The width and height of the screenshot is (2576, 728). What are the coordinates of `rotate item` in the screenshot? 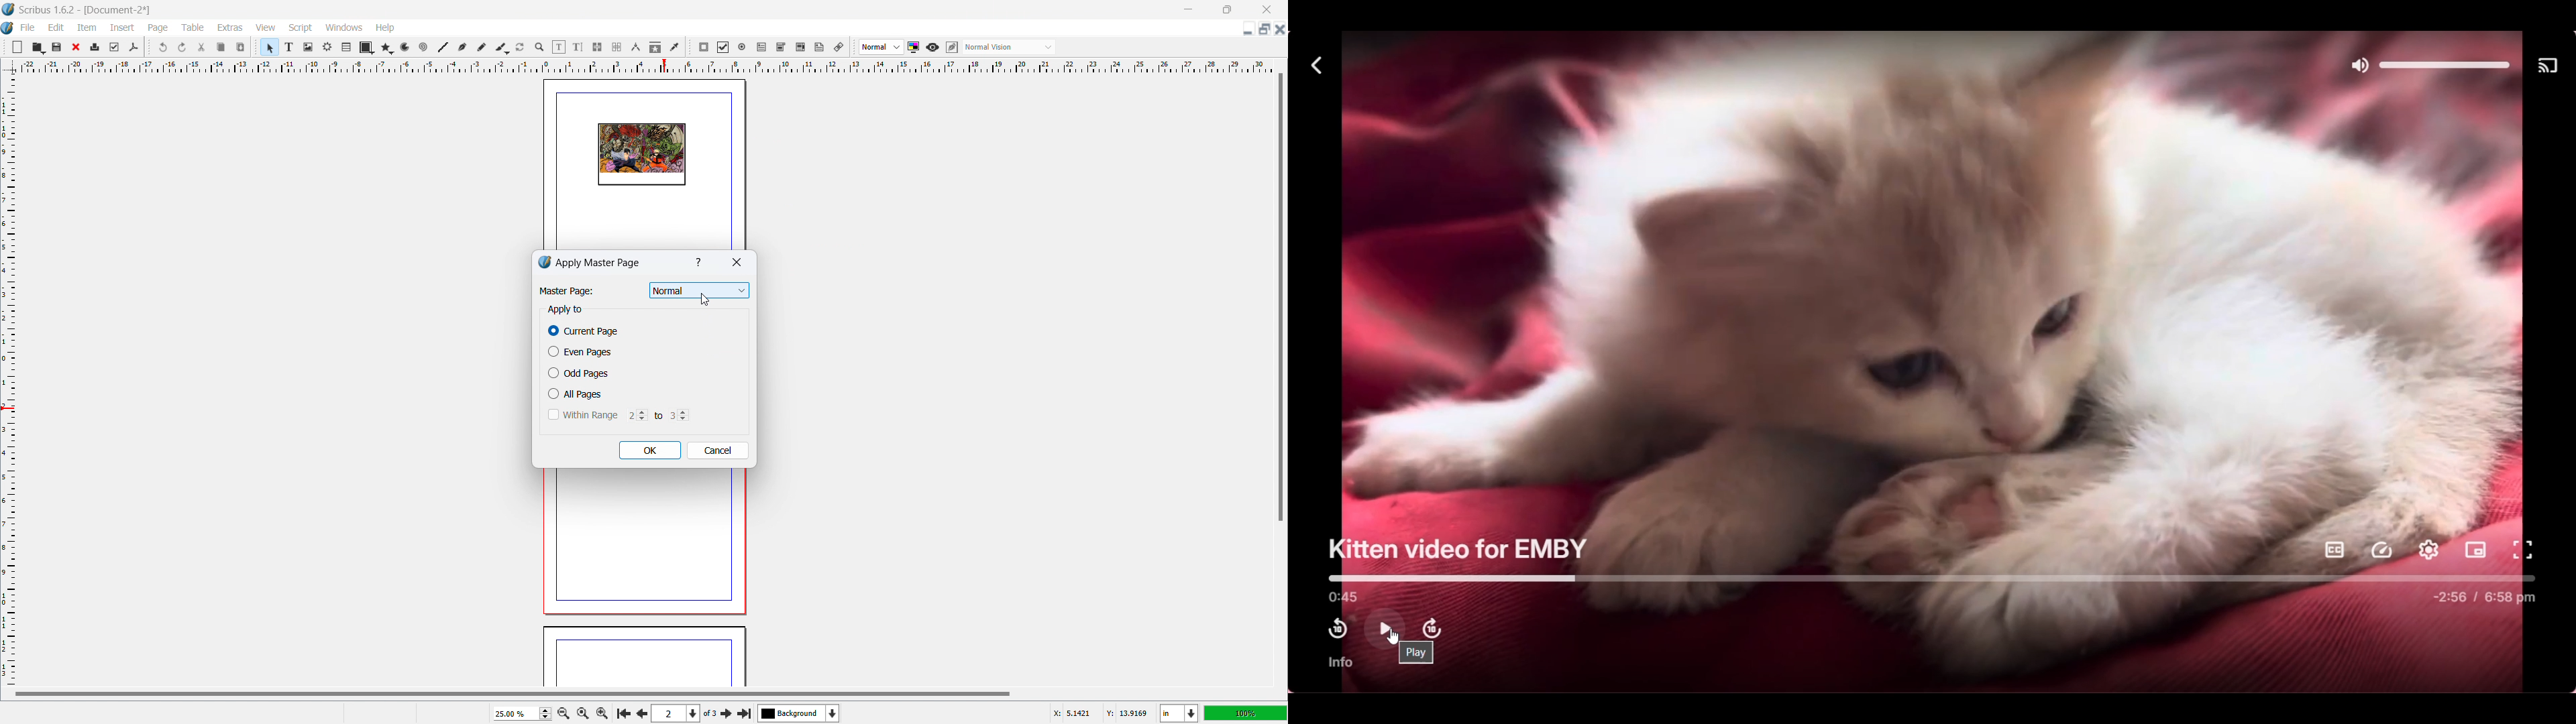 It's located at (521, 48).